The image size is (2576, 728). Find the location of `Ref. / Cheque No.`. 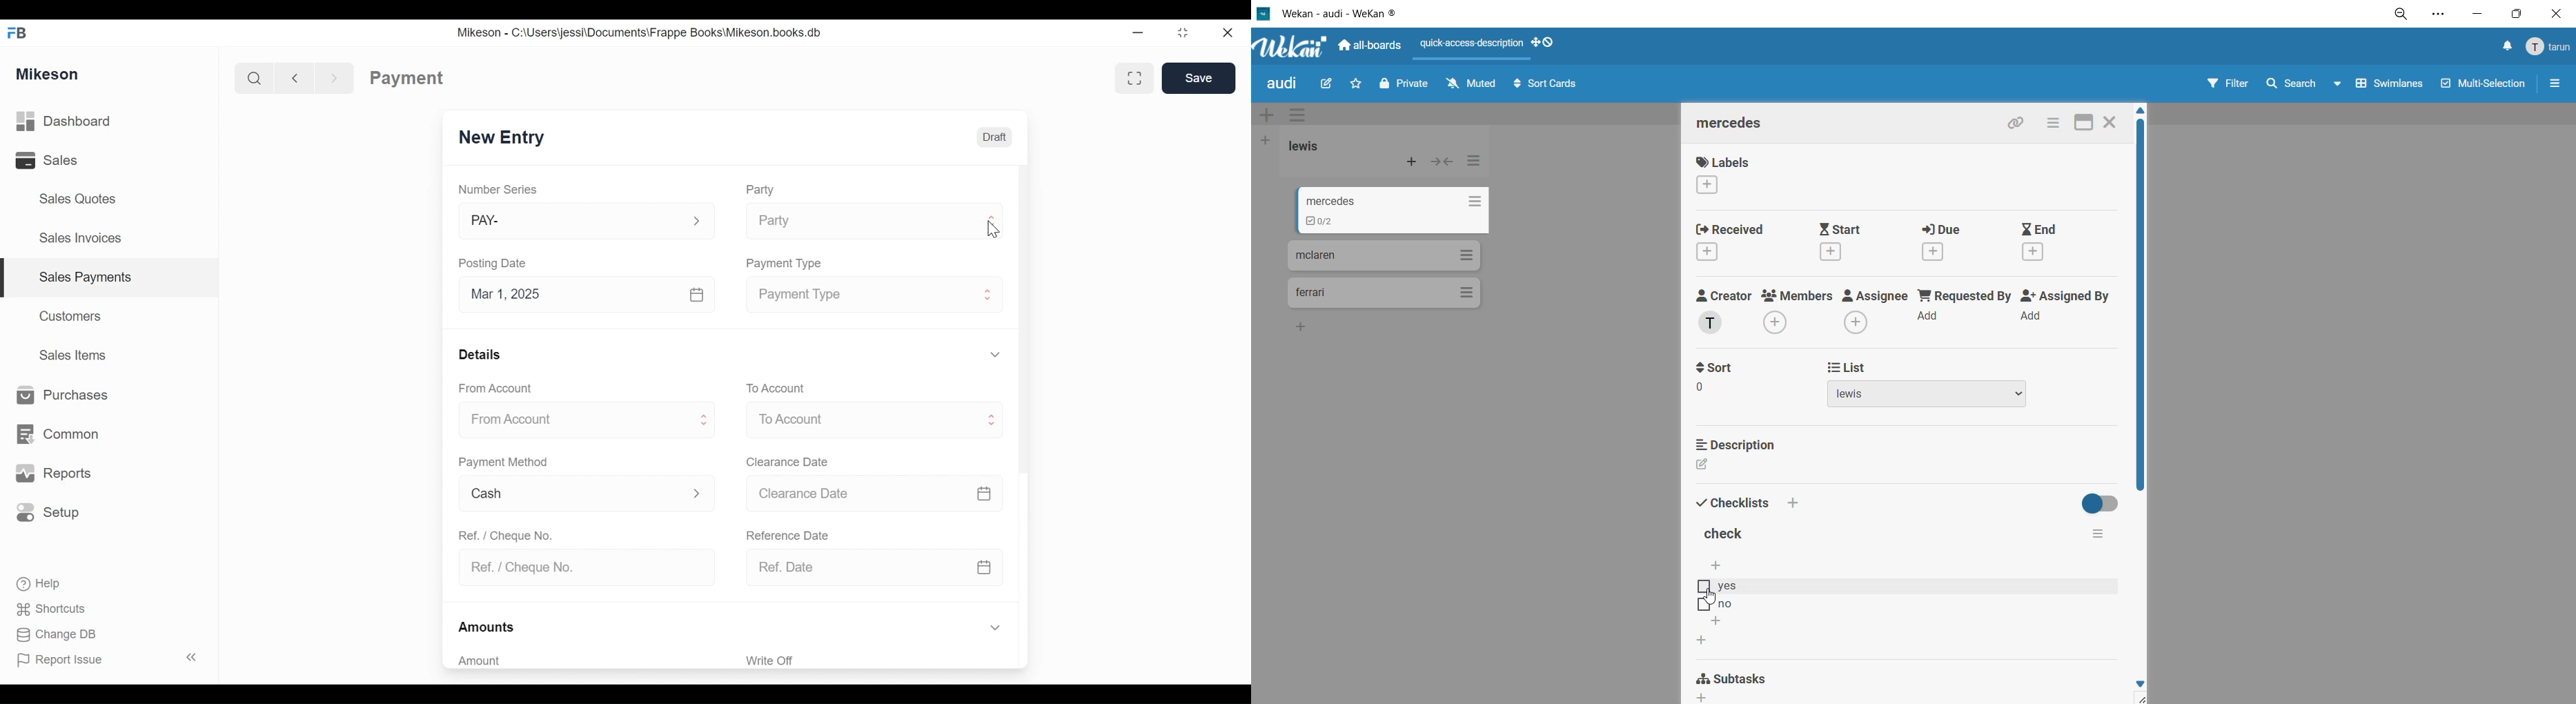

Ref. / Cheque No. is located at coordinates (512, 535).